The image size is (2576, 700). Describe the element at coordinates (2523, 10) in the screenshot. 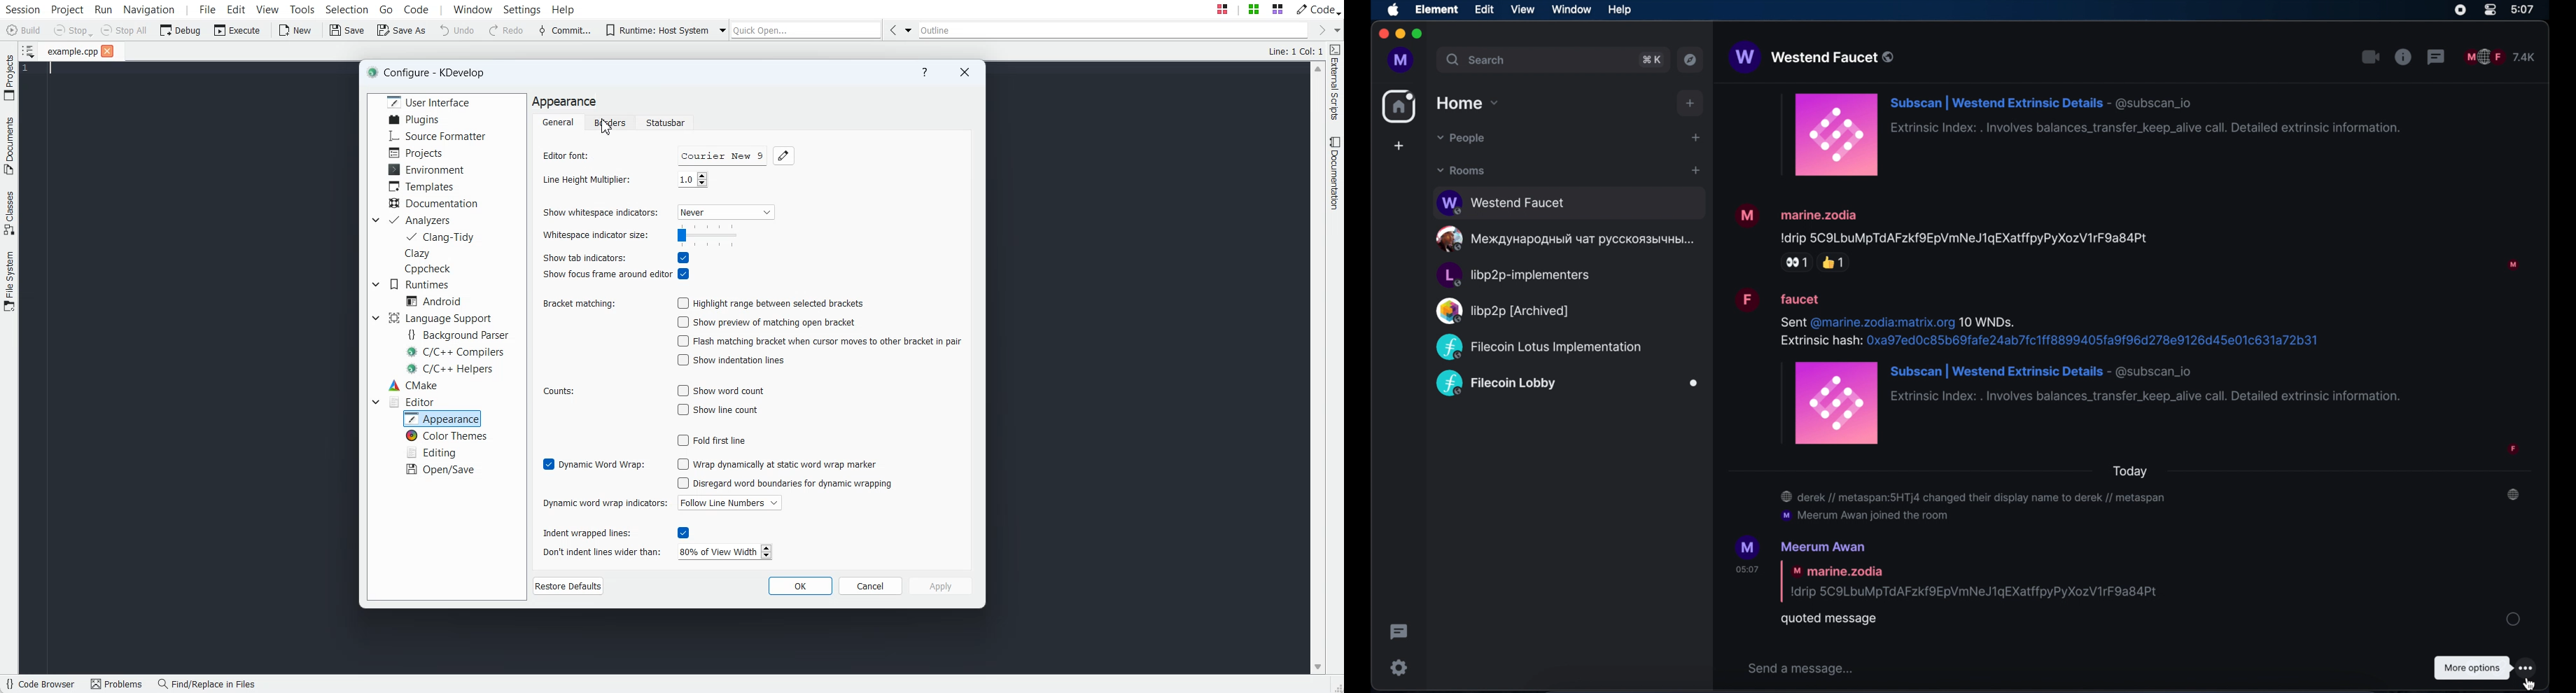

I see `time` at that location.